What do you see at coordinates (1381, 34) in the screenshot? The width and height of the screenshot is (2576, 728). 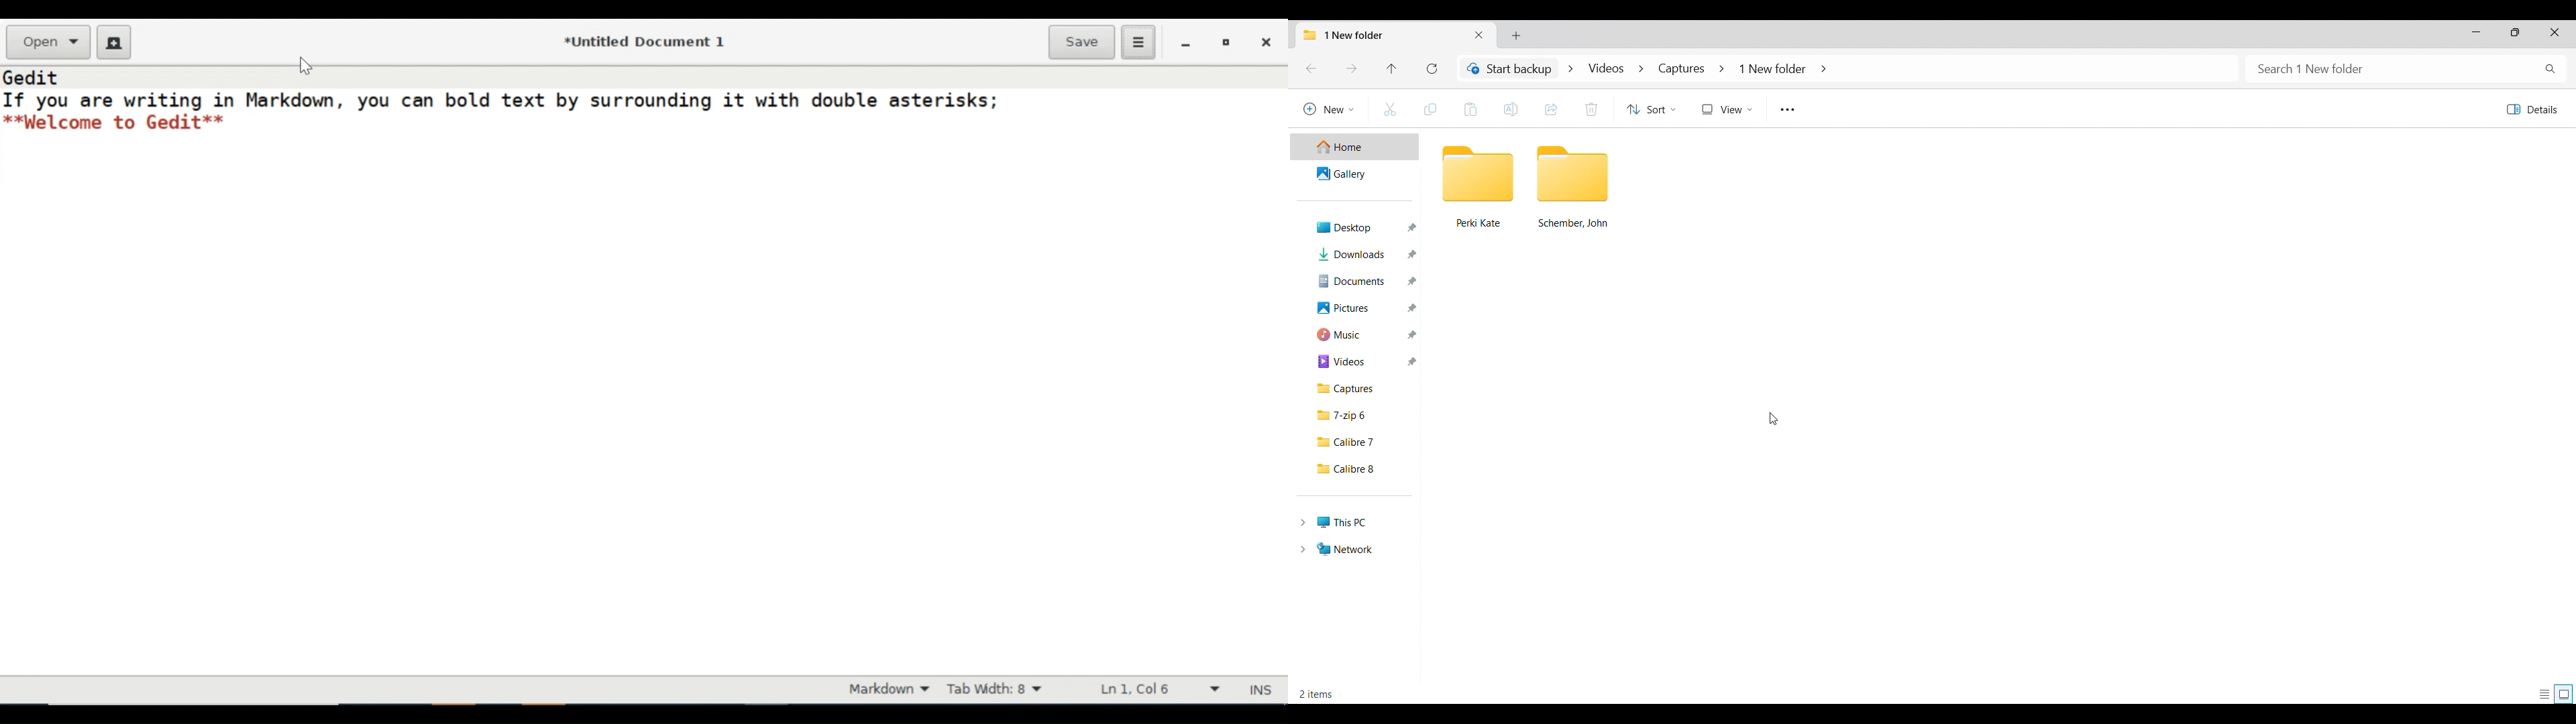 I see `Current tab` at bounding box center [1381, 34].